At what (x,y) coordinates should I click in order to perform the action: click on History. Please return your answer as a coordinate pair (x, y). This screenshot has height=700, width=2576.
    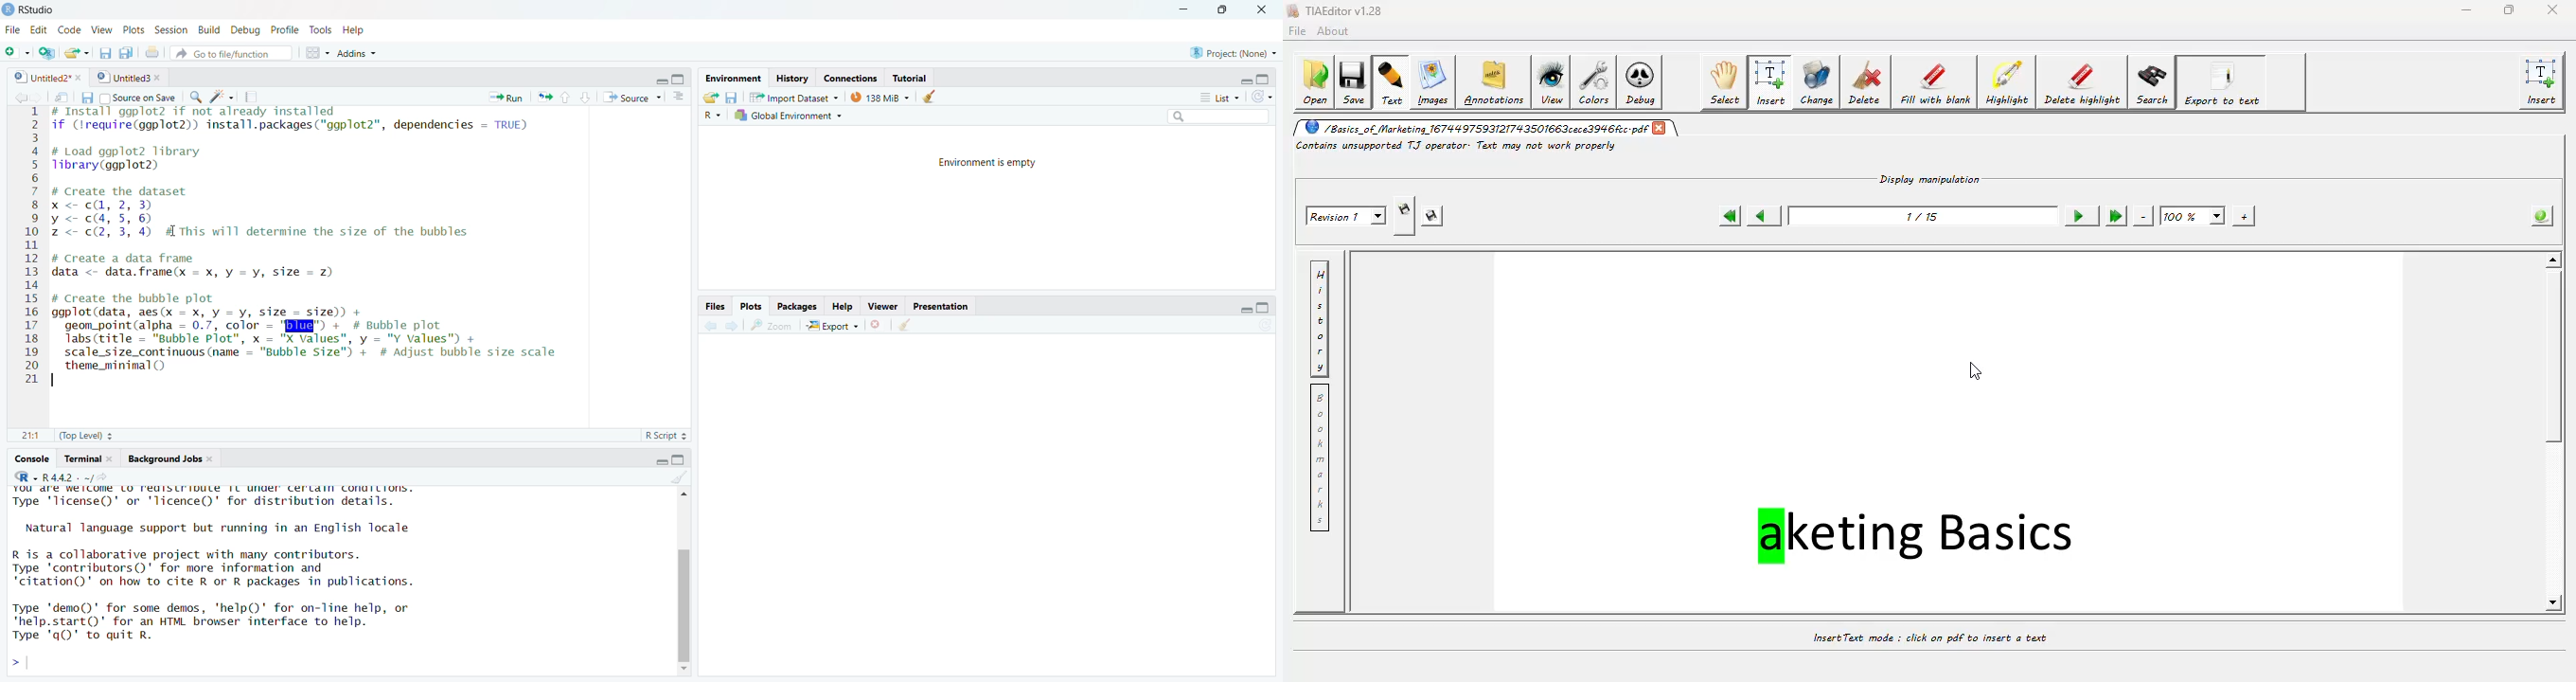
    Looking at the image, I should click on (791, 76).